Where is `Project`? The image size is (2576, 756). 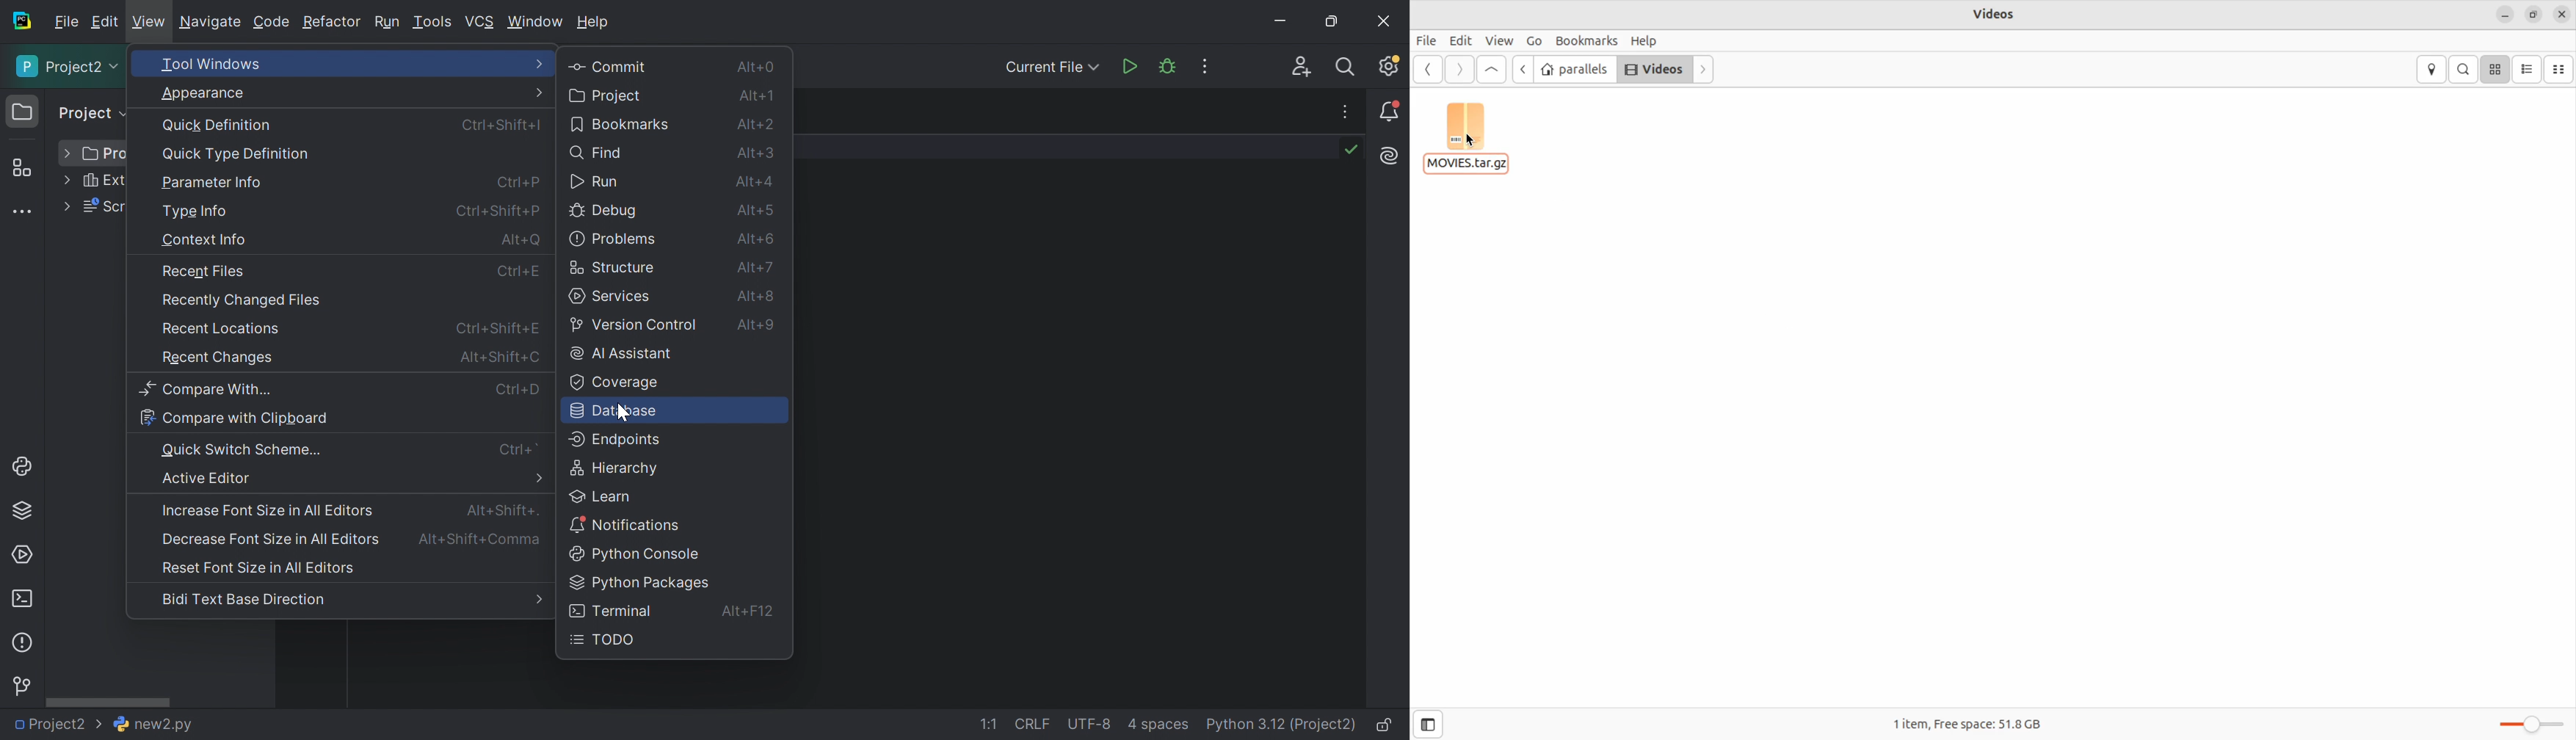
Project is located at coordinates (92, 113).